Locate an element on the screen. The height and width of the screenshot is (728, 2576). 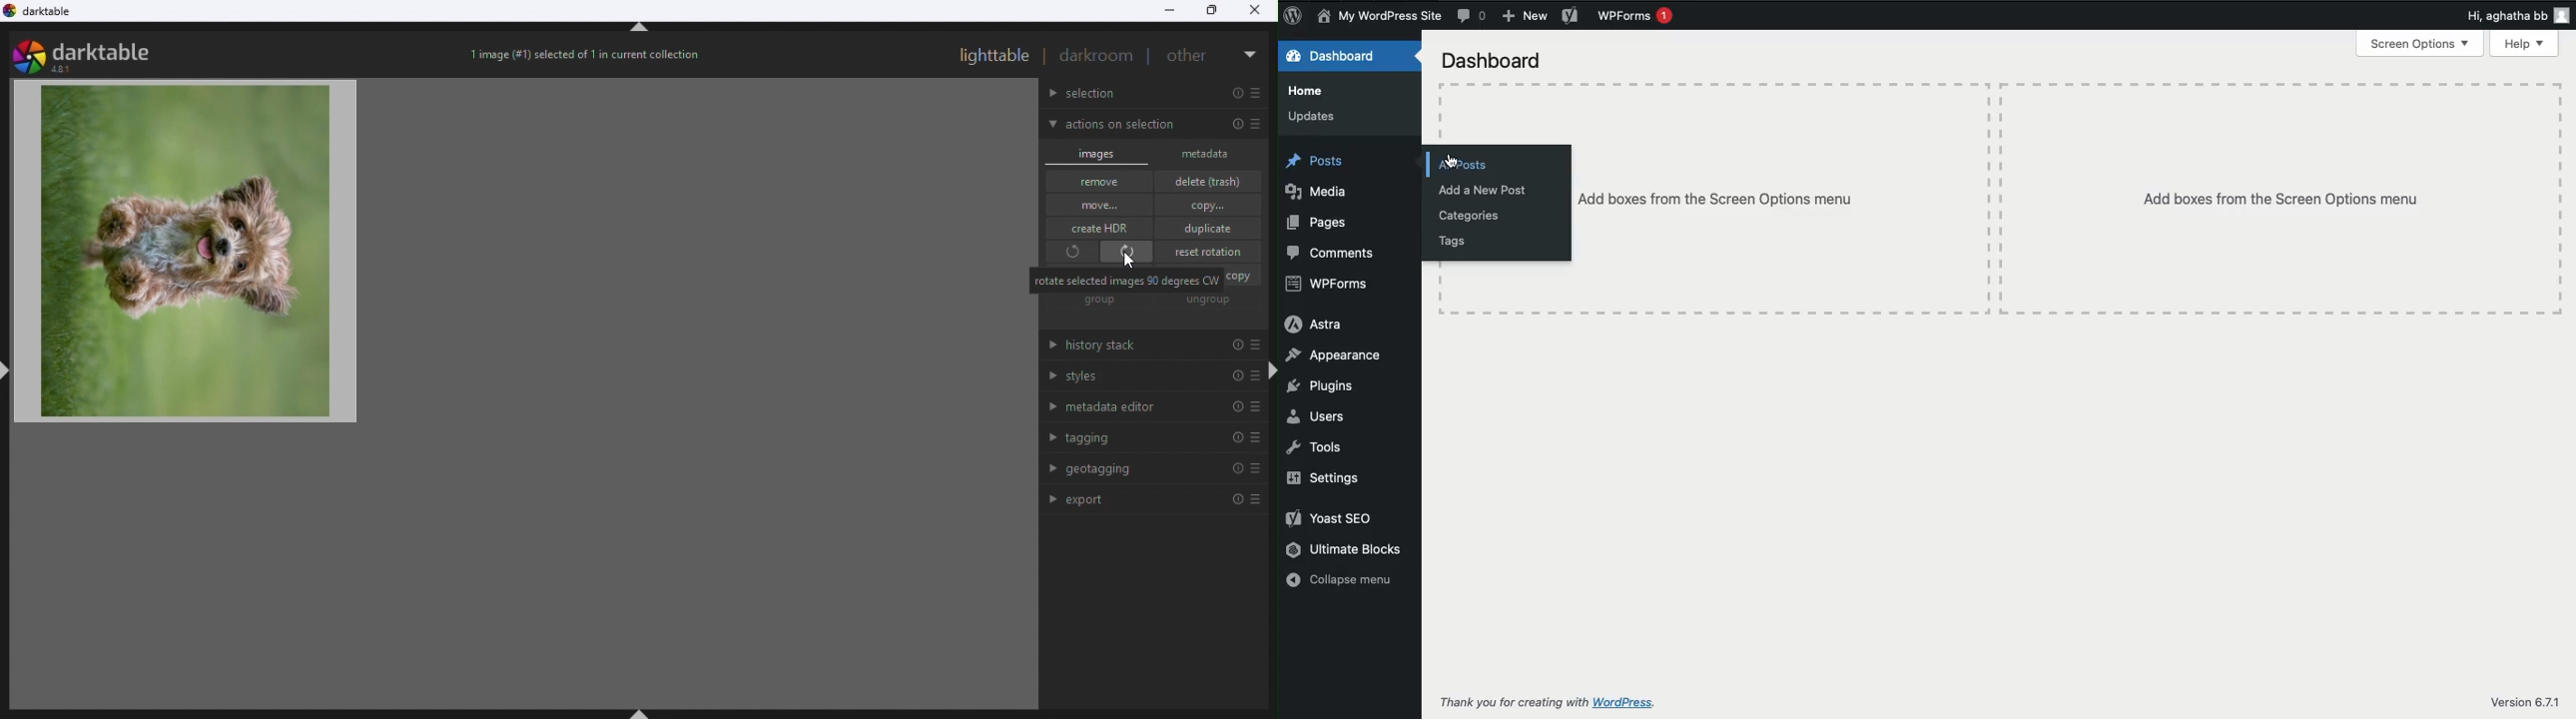
Selection is located at coordinates (1156, 94).